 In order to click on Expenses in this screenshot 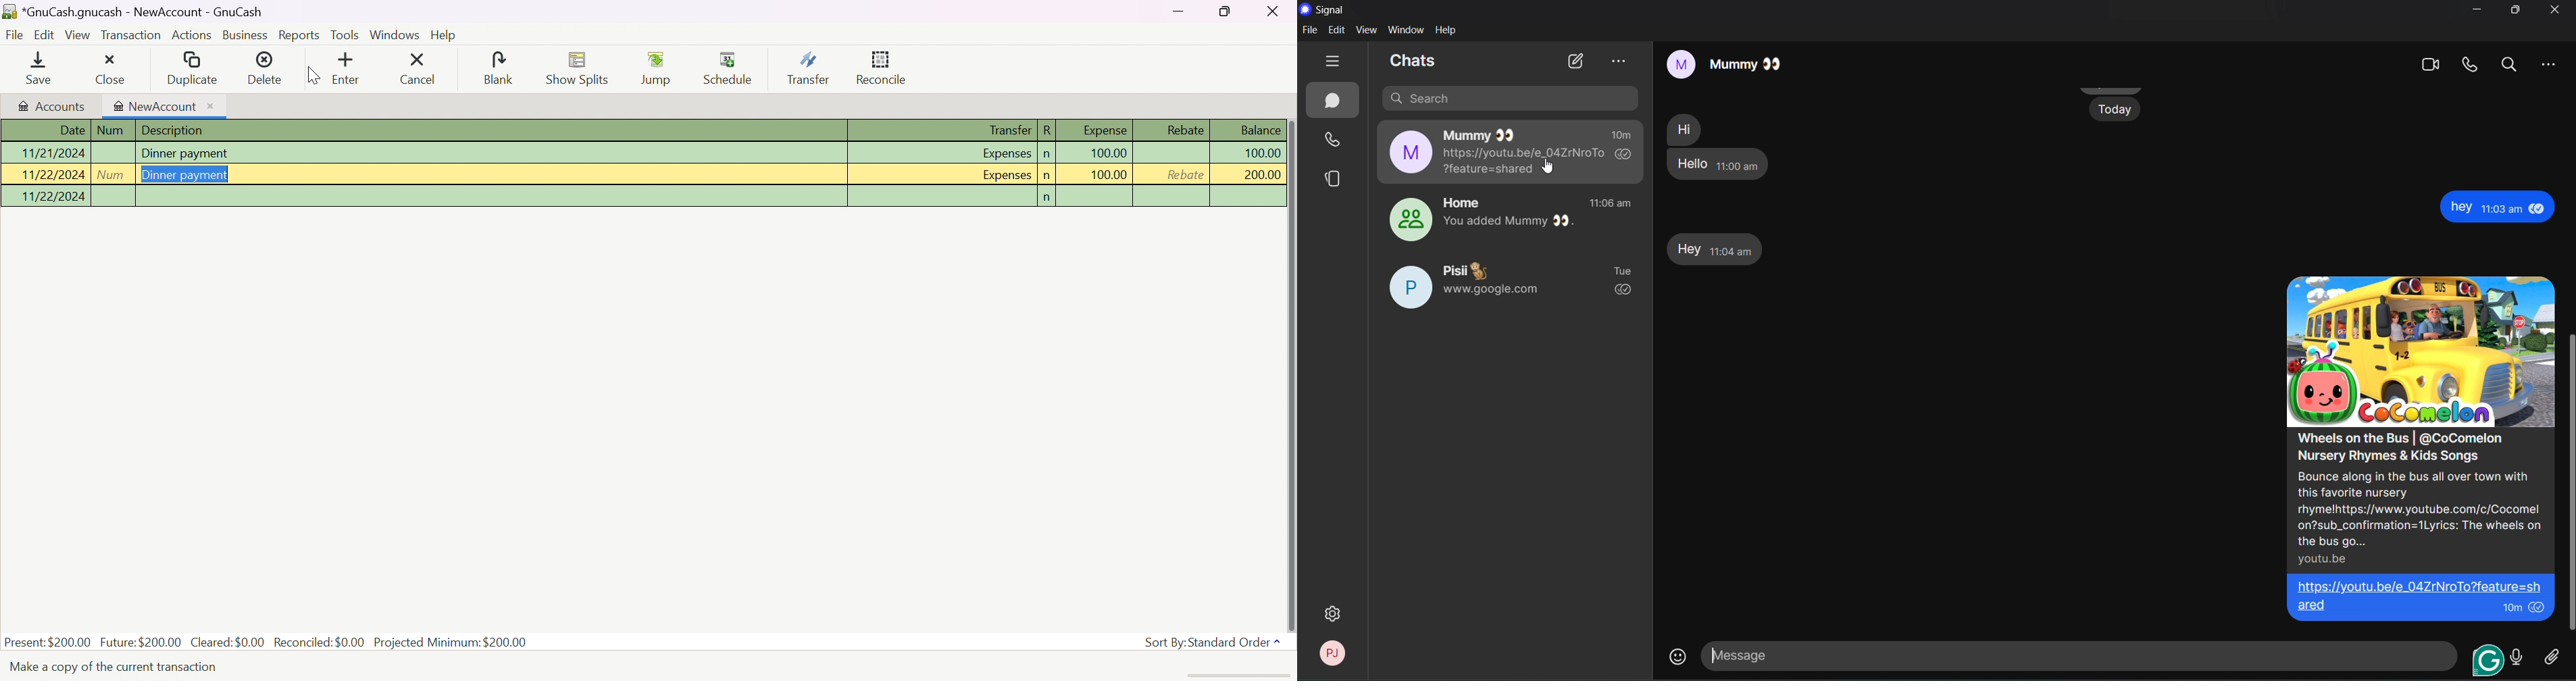, I will do `click(1003, 174)`.